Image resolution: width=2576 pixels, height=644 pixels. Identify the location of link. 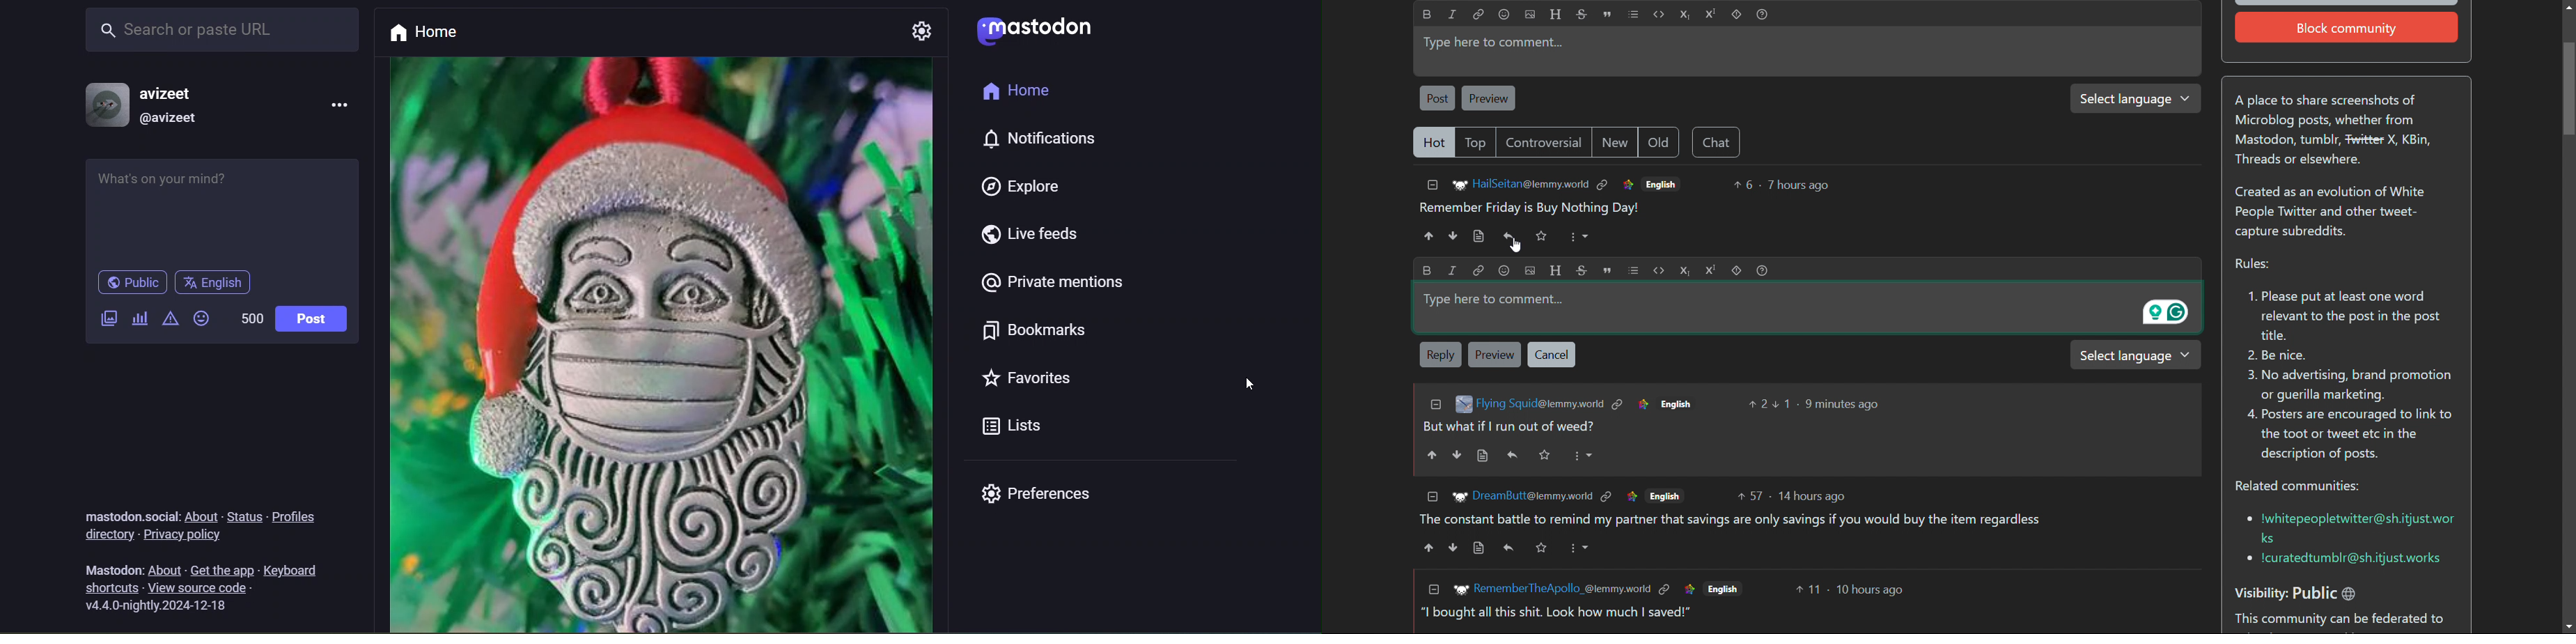
(1618, 406).